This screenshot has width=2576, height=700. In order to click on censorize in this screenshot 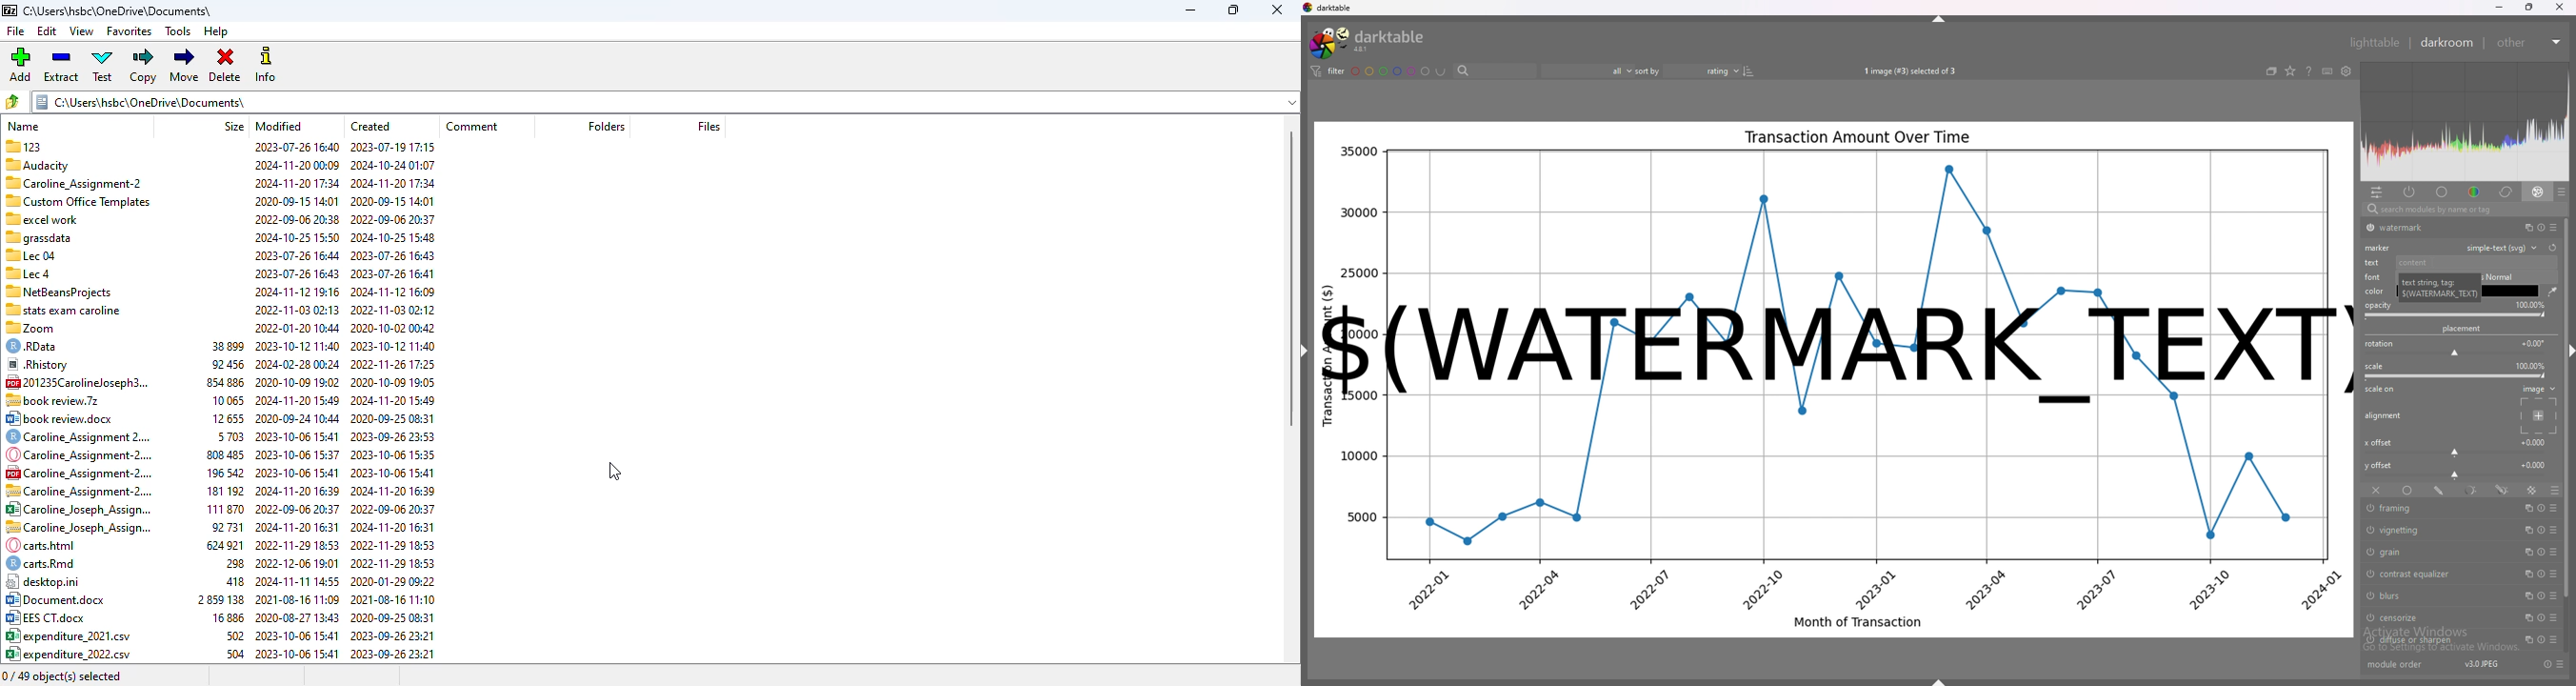, I will do `click(2432, 617)`.